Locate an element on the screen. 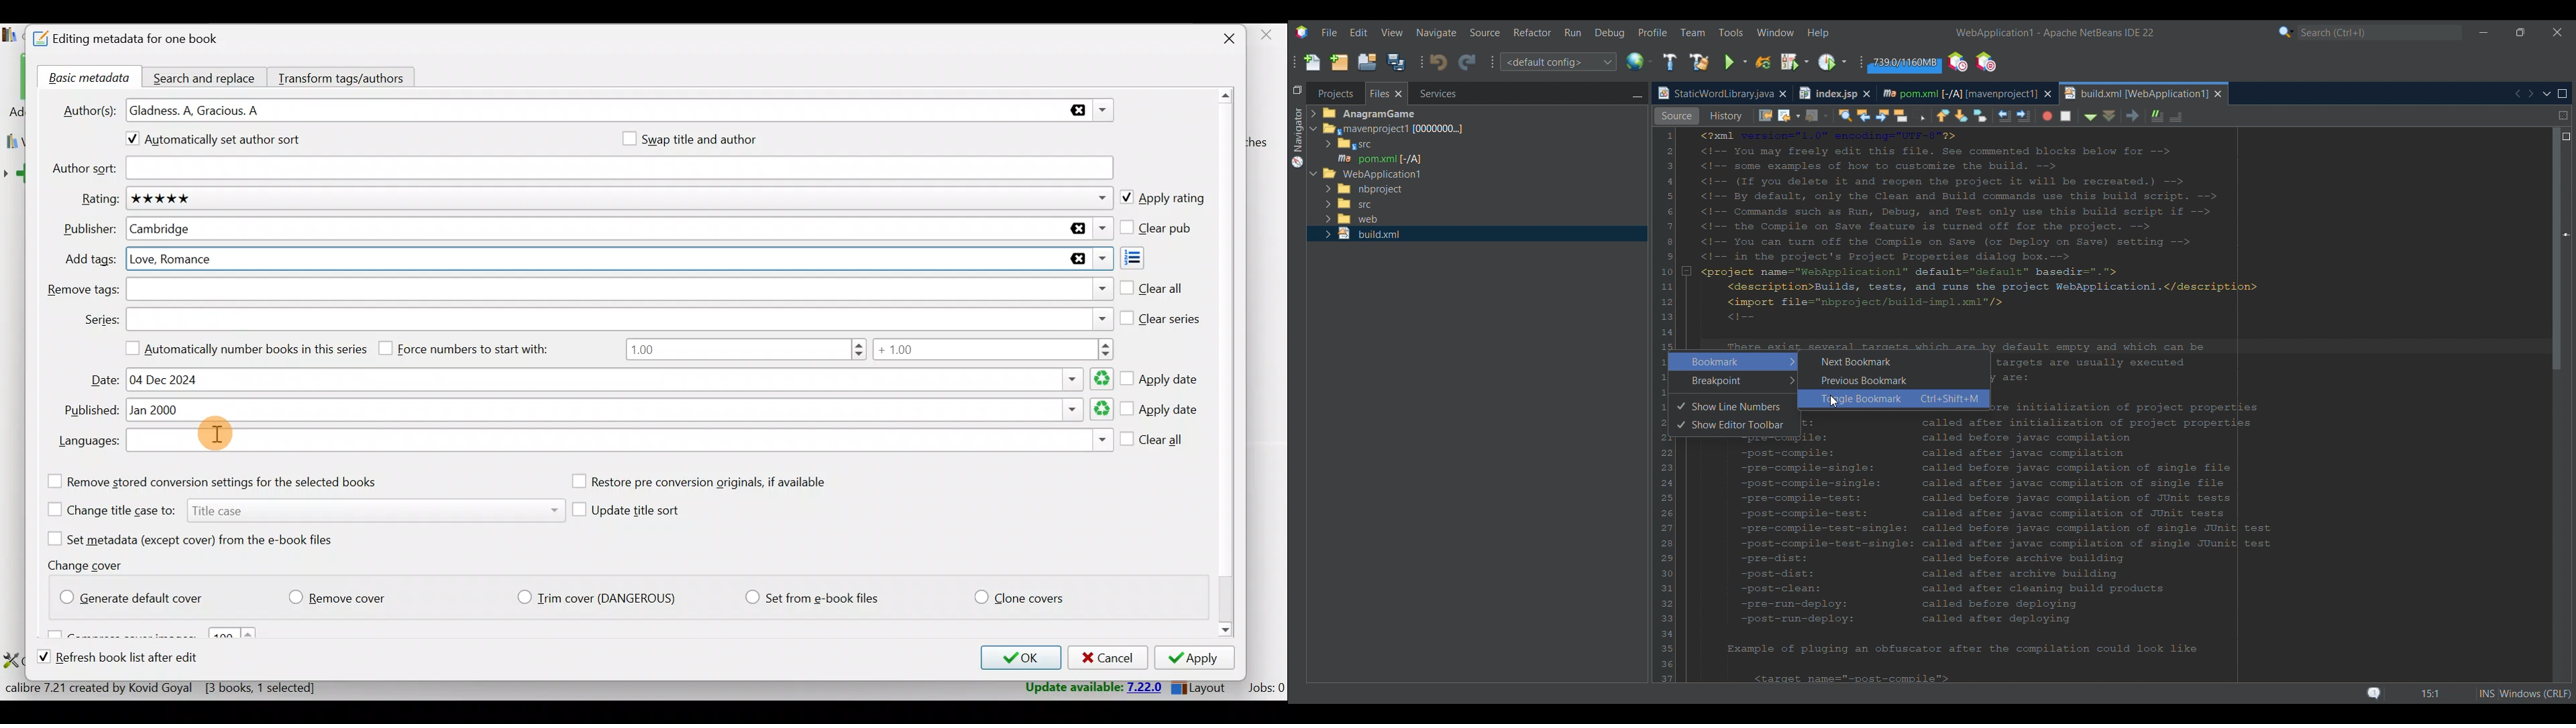 This screenshot has width=2576, height=728. Convert to release option for strict compatibility checks is located at coordinates (1670, 280).